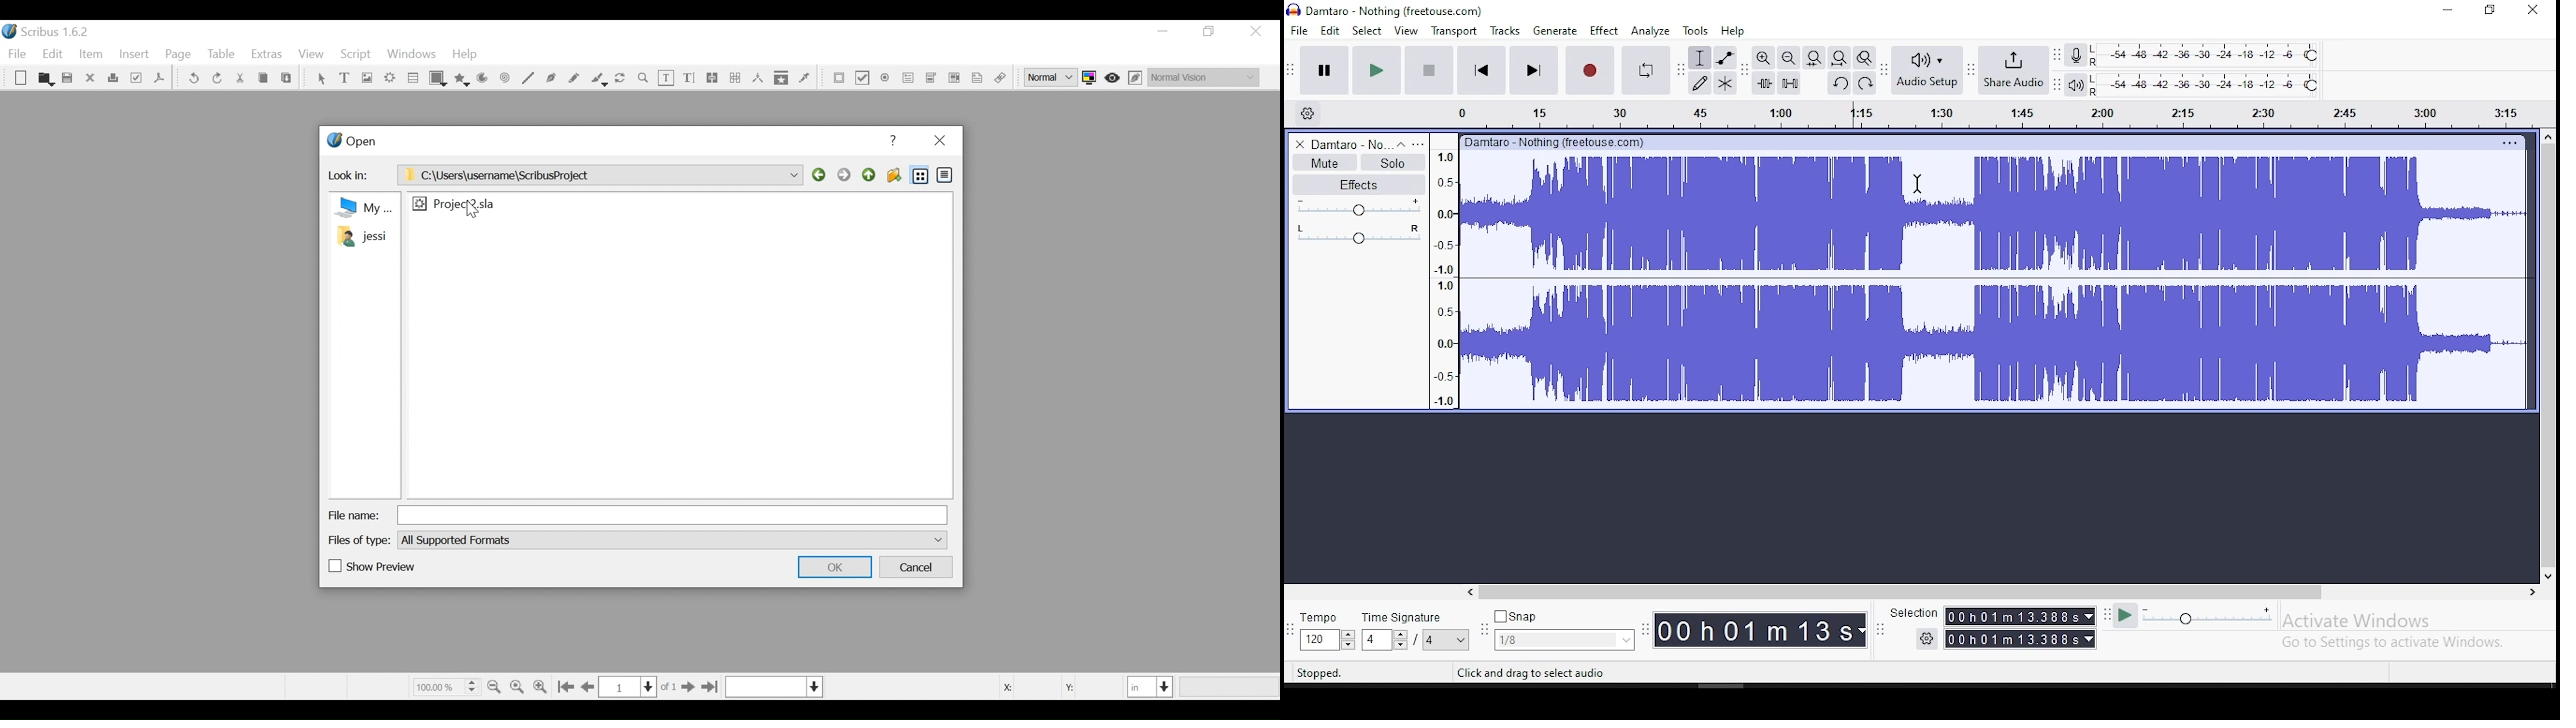 Image resolution: width=2576 pixels, height=728 pixels. What do you see at coordinates (463, 79) in the screenshot?
I see `Polygon` at bounding box center [463, 79].